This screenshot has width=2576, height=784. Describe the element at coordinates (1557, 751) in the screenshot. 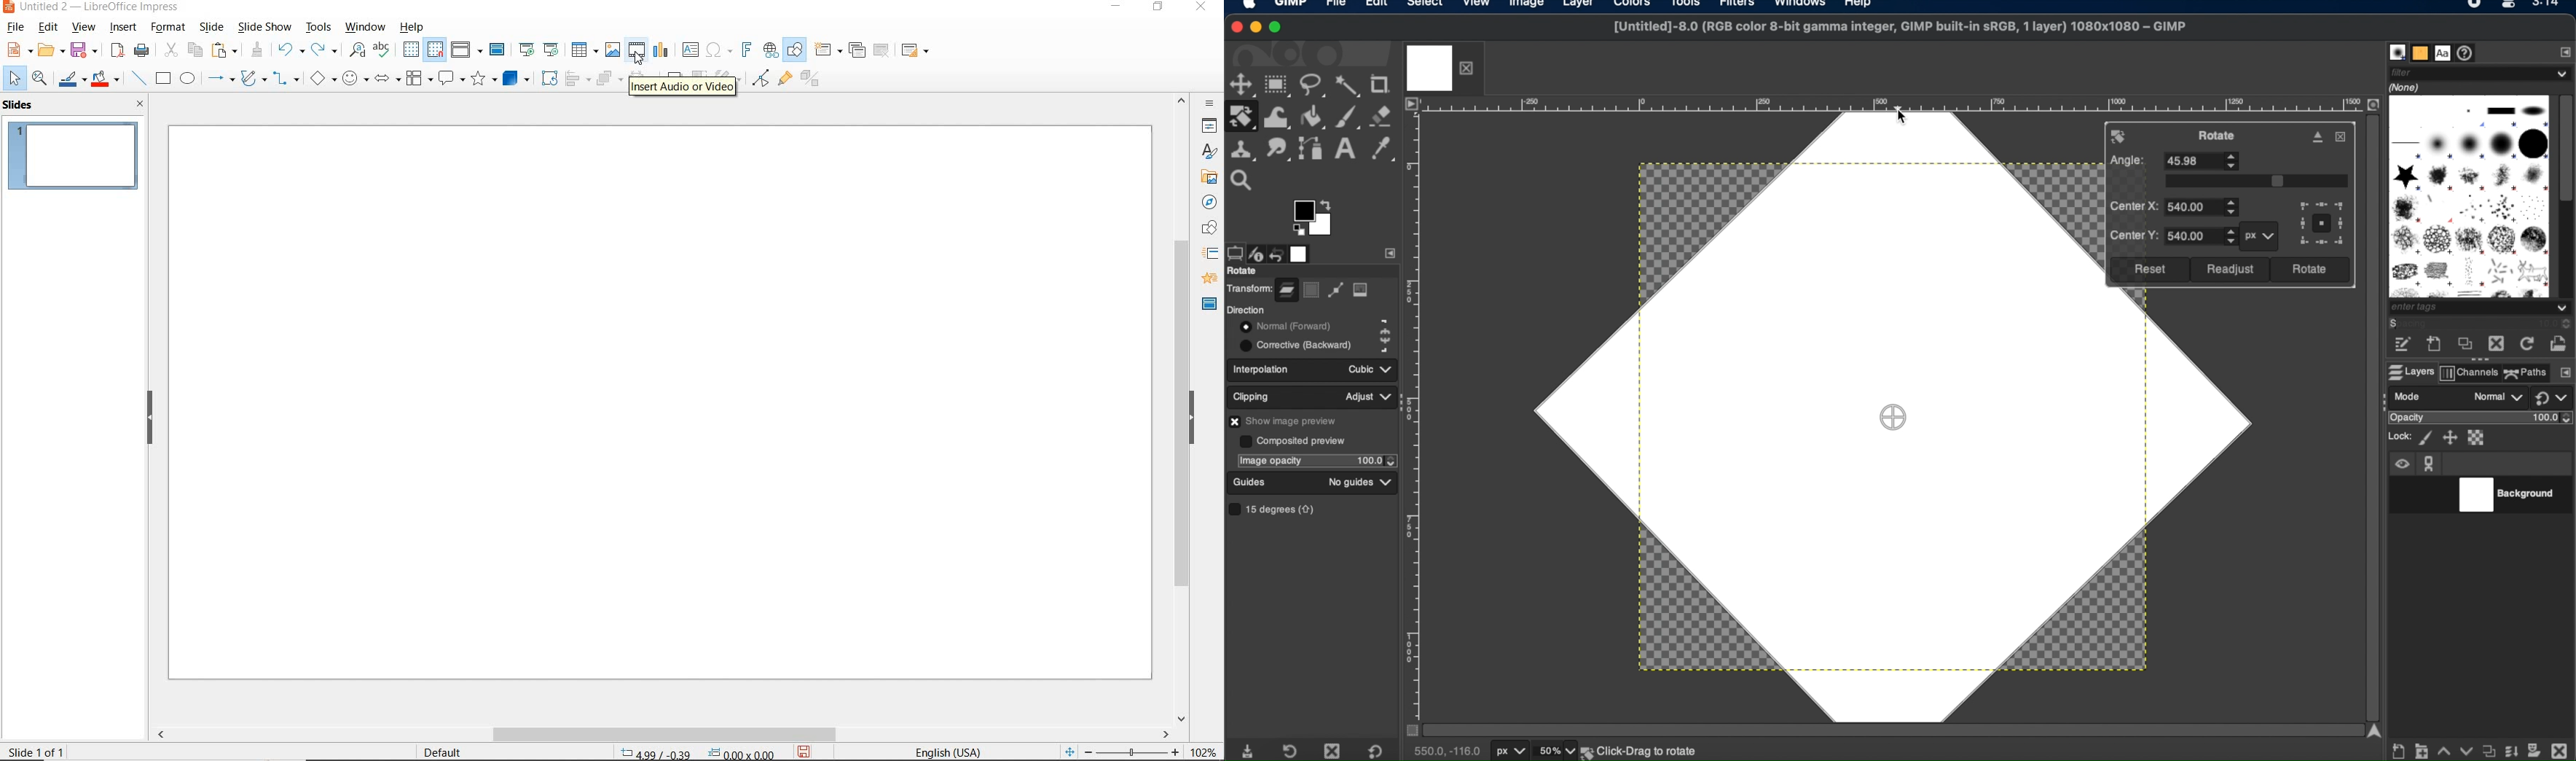

I see `zoom levels` at that location.